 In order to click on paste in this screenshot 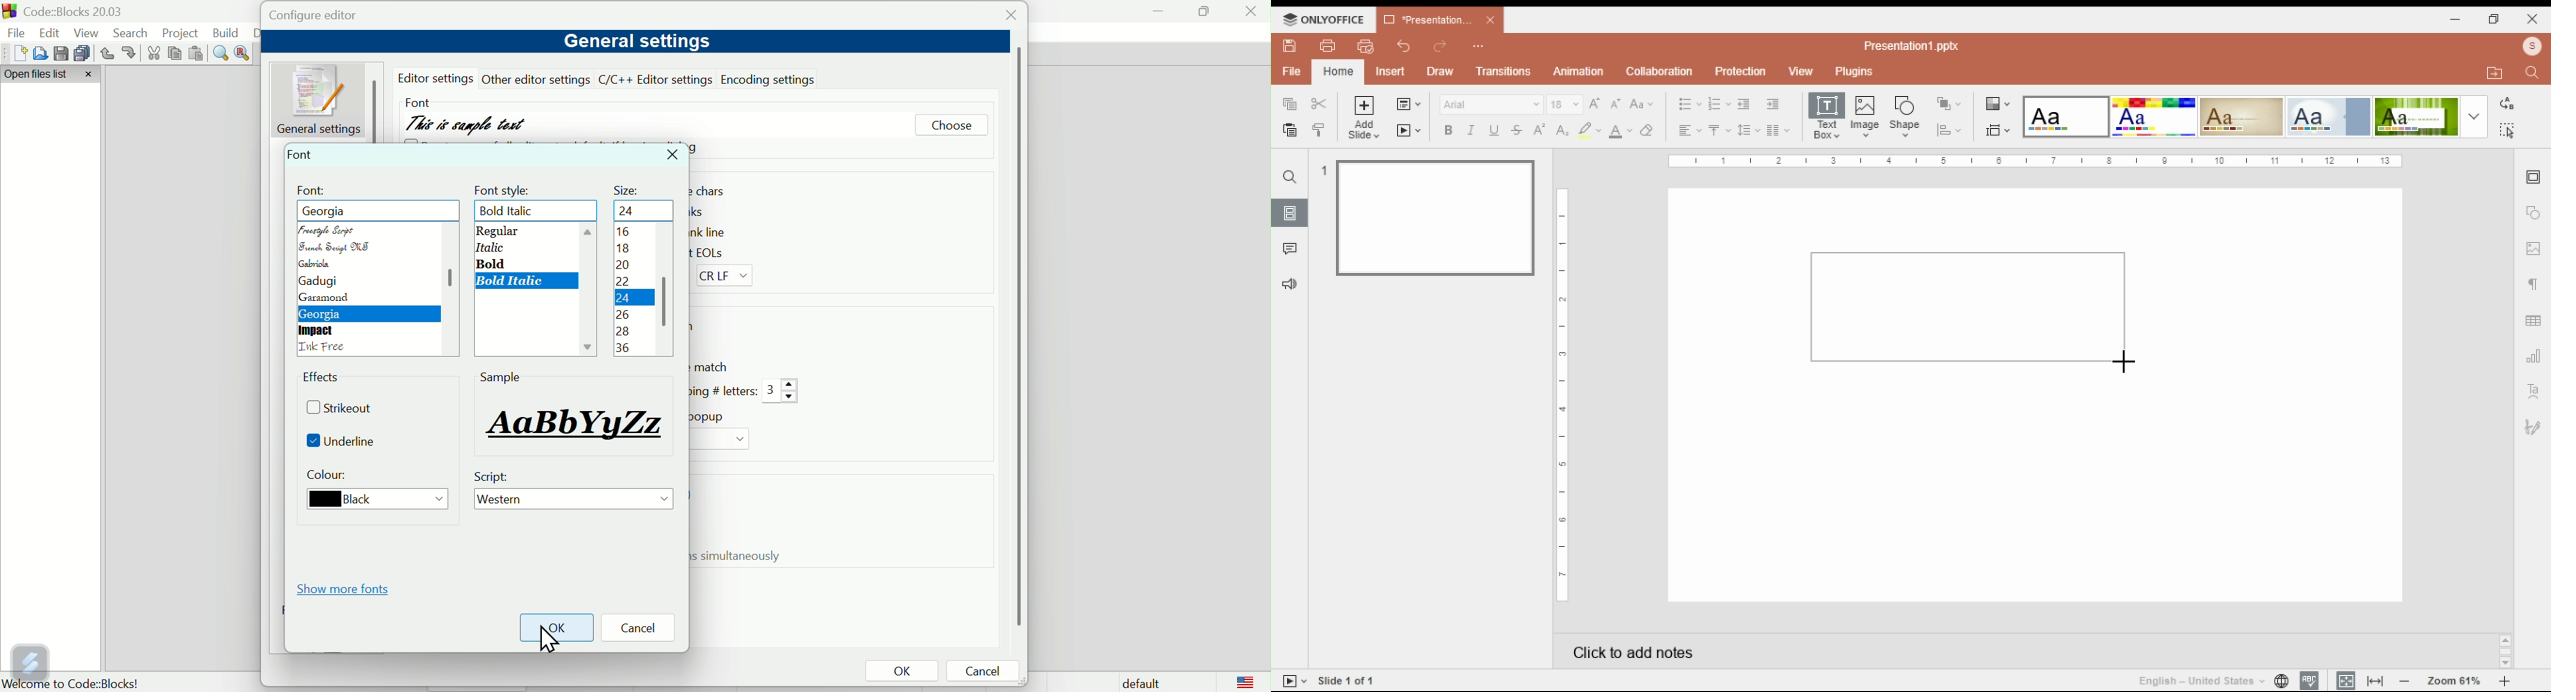, I will do `click(1291, 129)`.